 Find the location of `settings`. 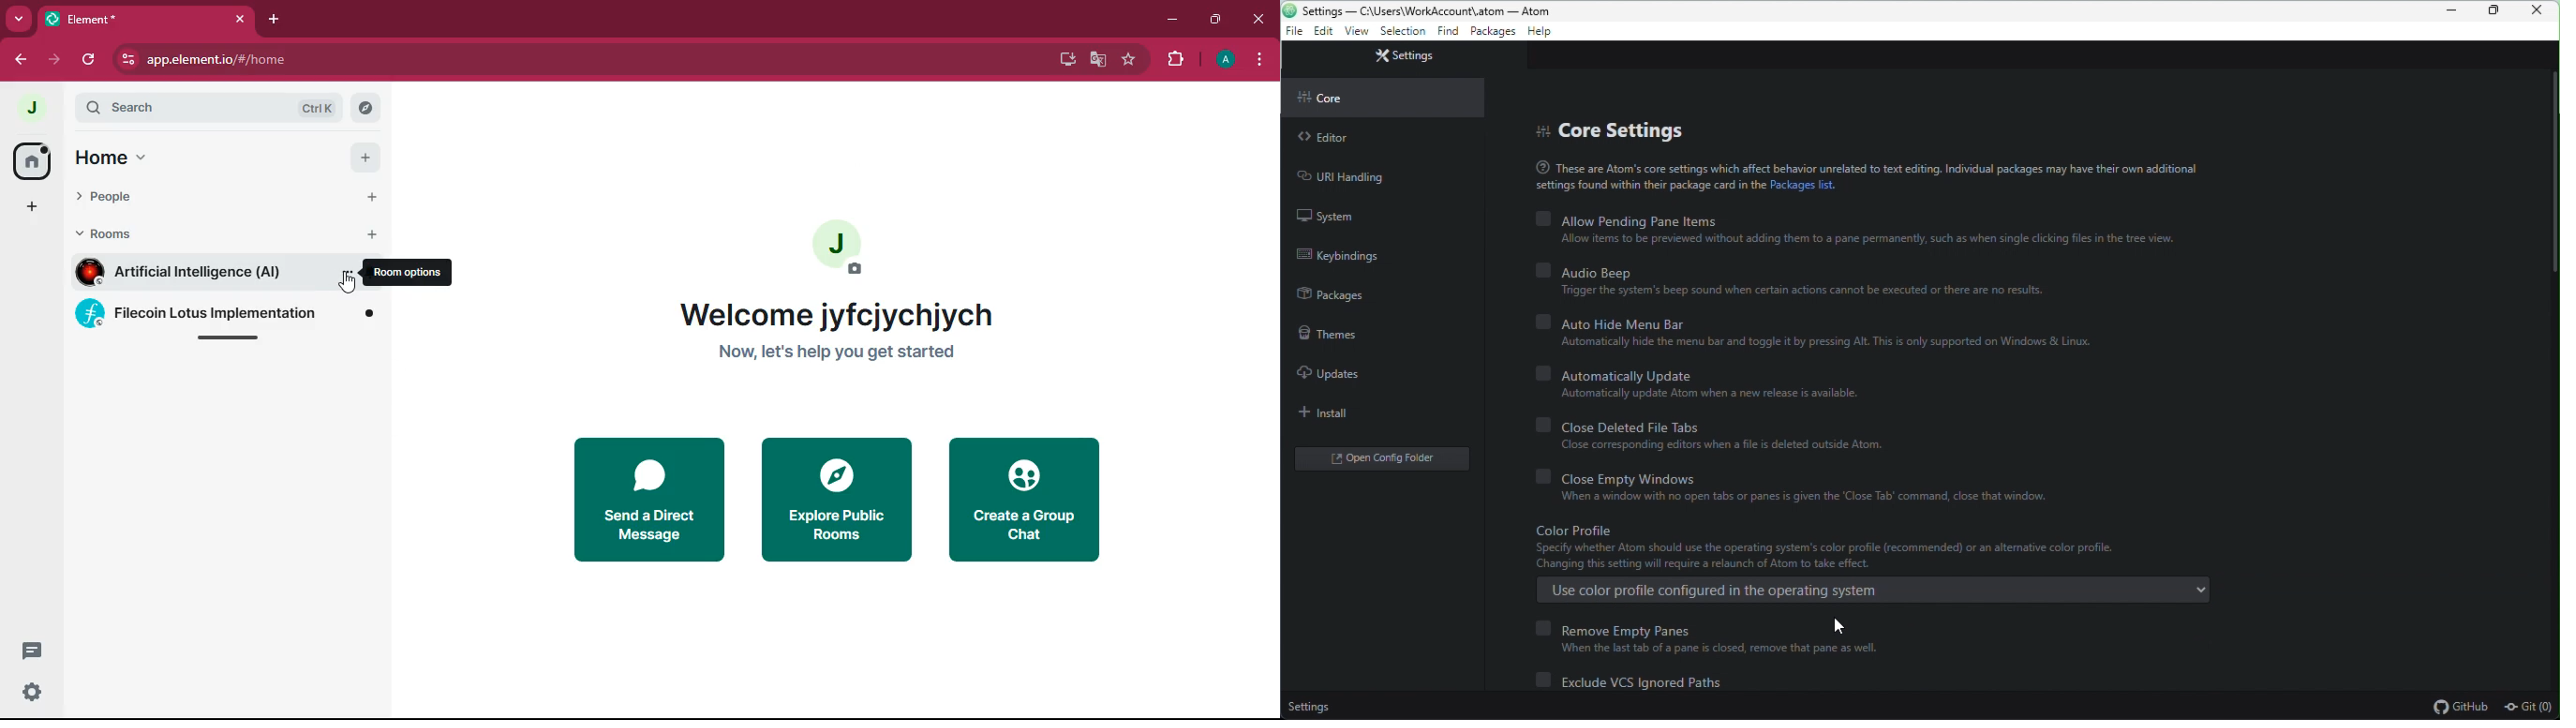

settings is located at coordinates (30, 694).